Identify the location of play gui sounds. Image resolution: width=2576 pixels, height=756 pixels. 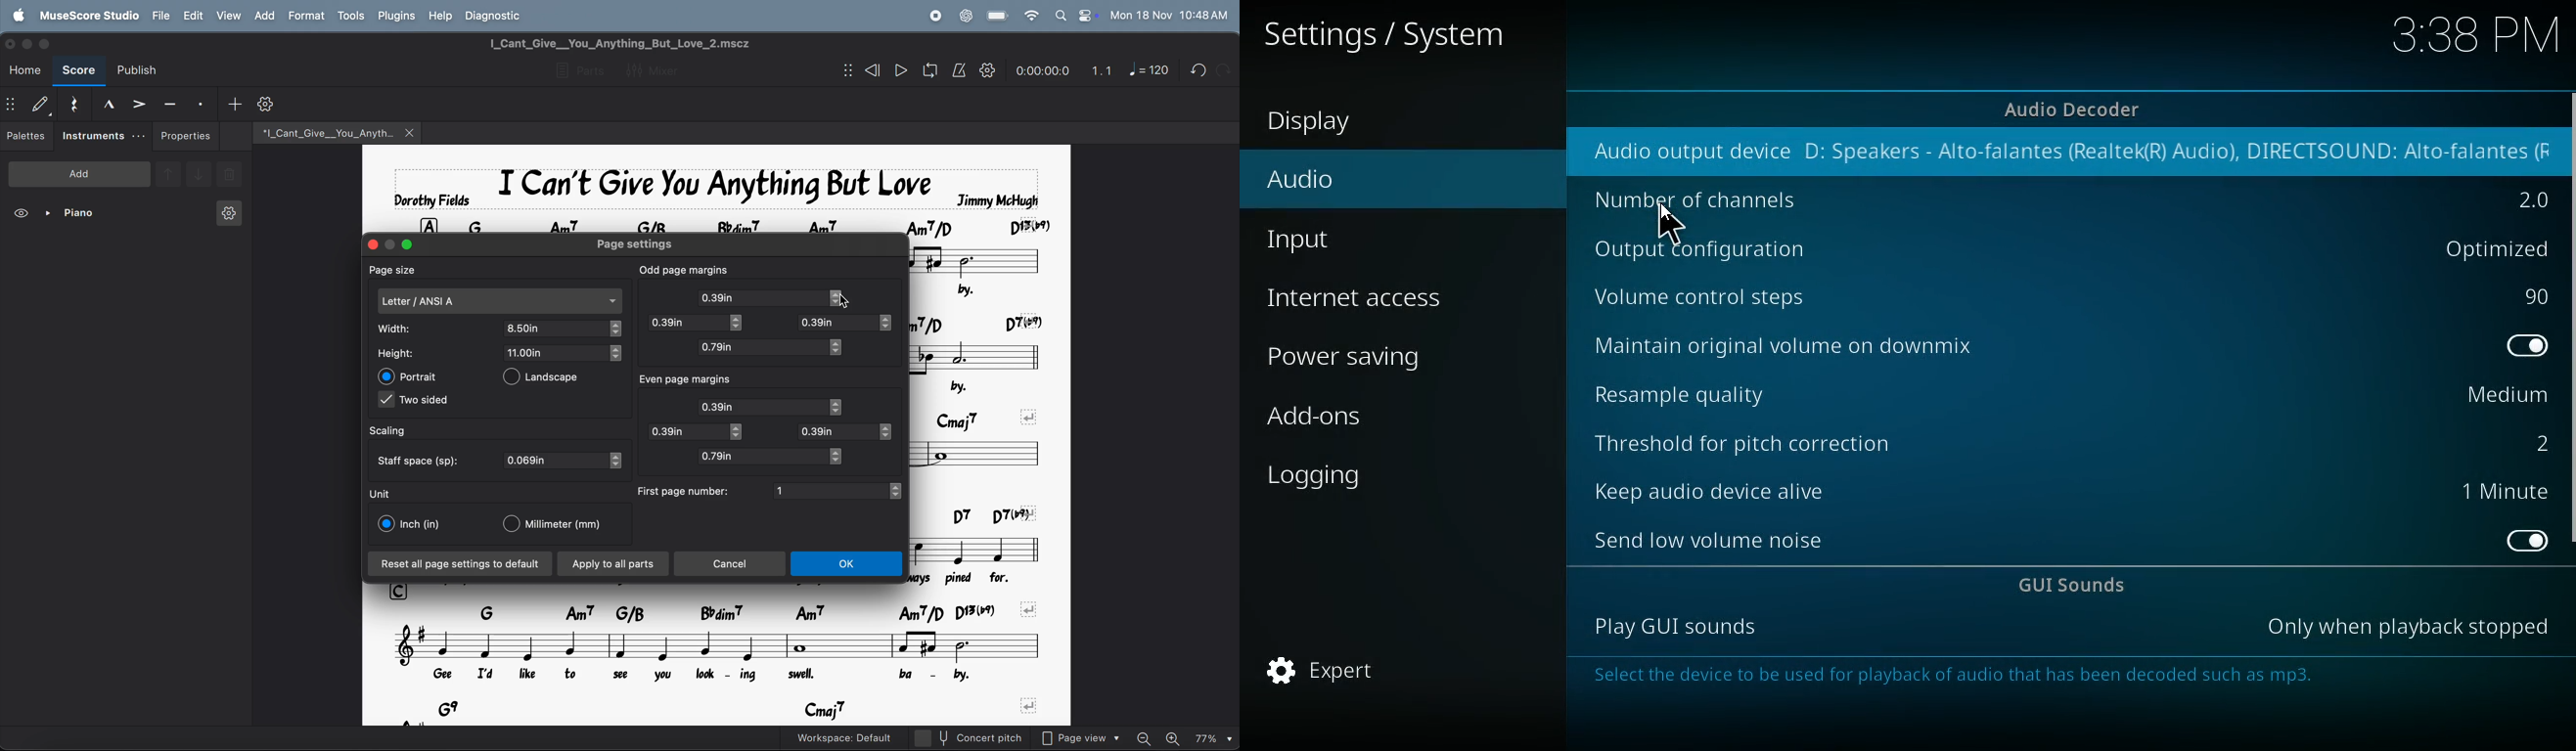
(1669, 627).